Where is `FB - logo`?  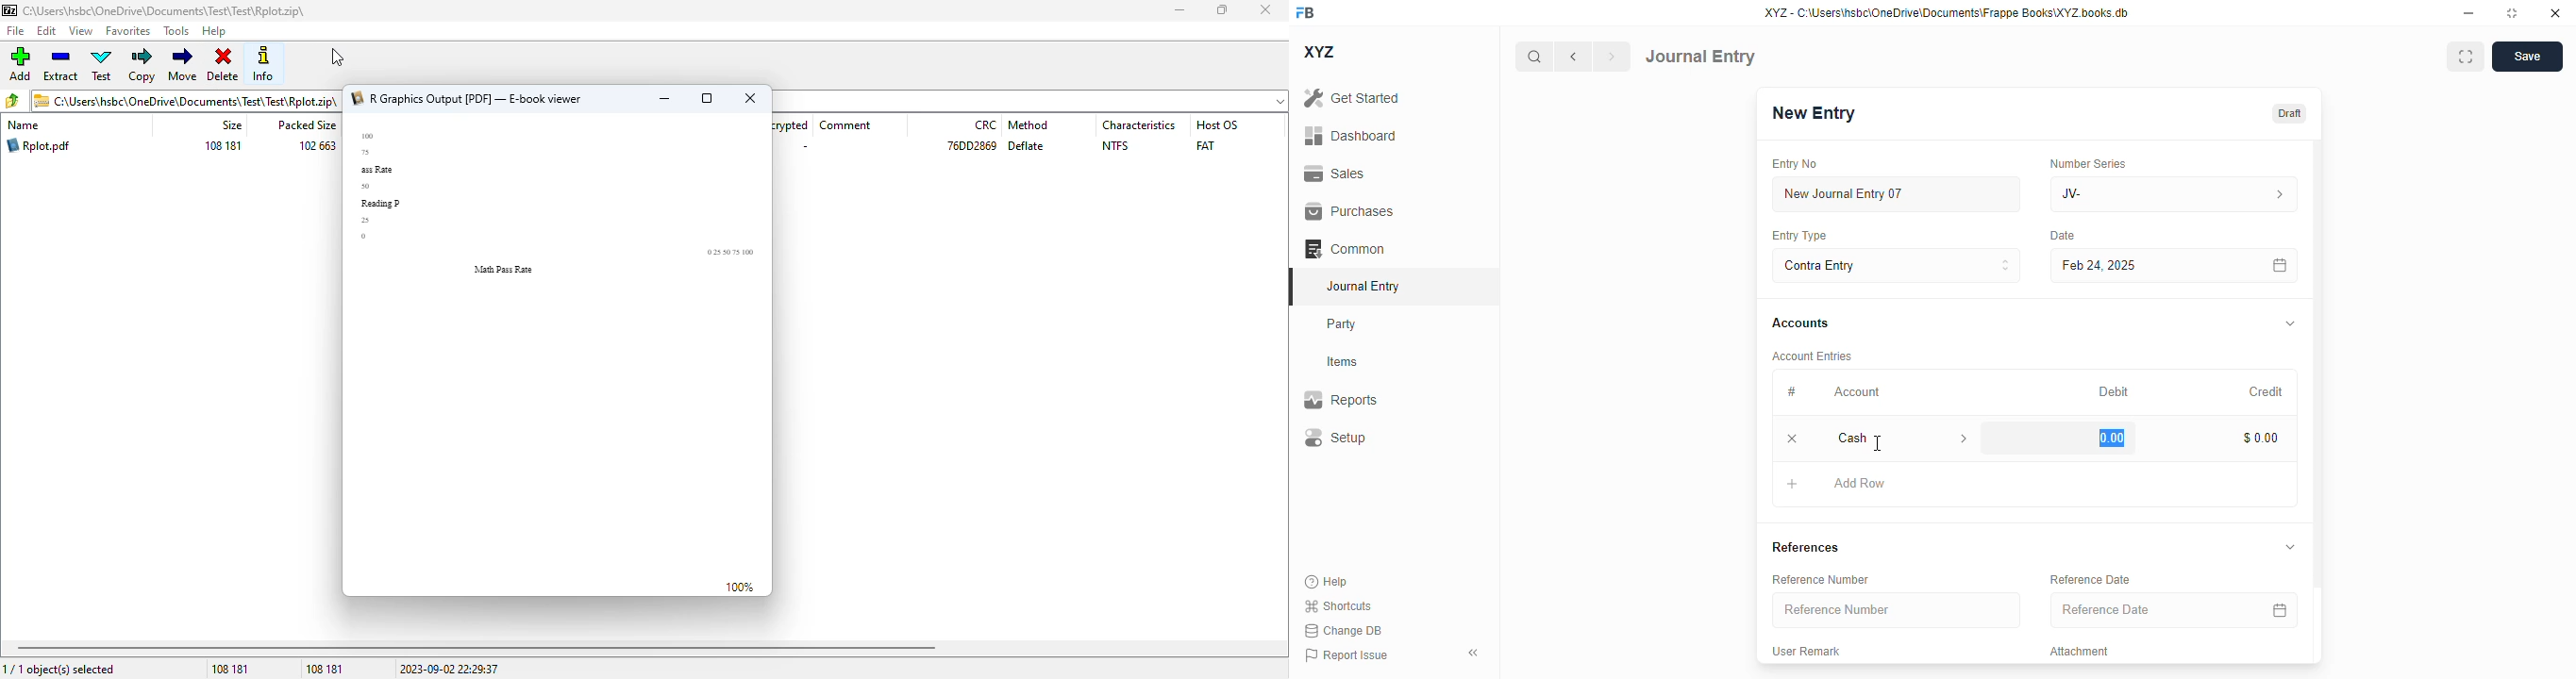 FB - logo is located at coordinates (1305, 12).